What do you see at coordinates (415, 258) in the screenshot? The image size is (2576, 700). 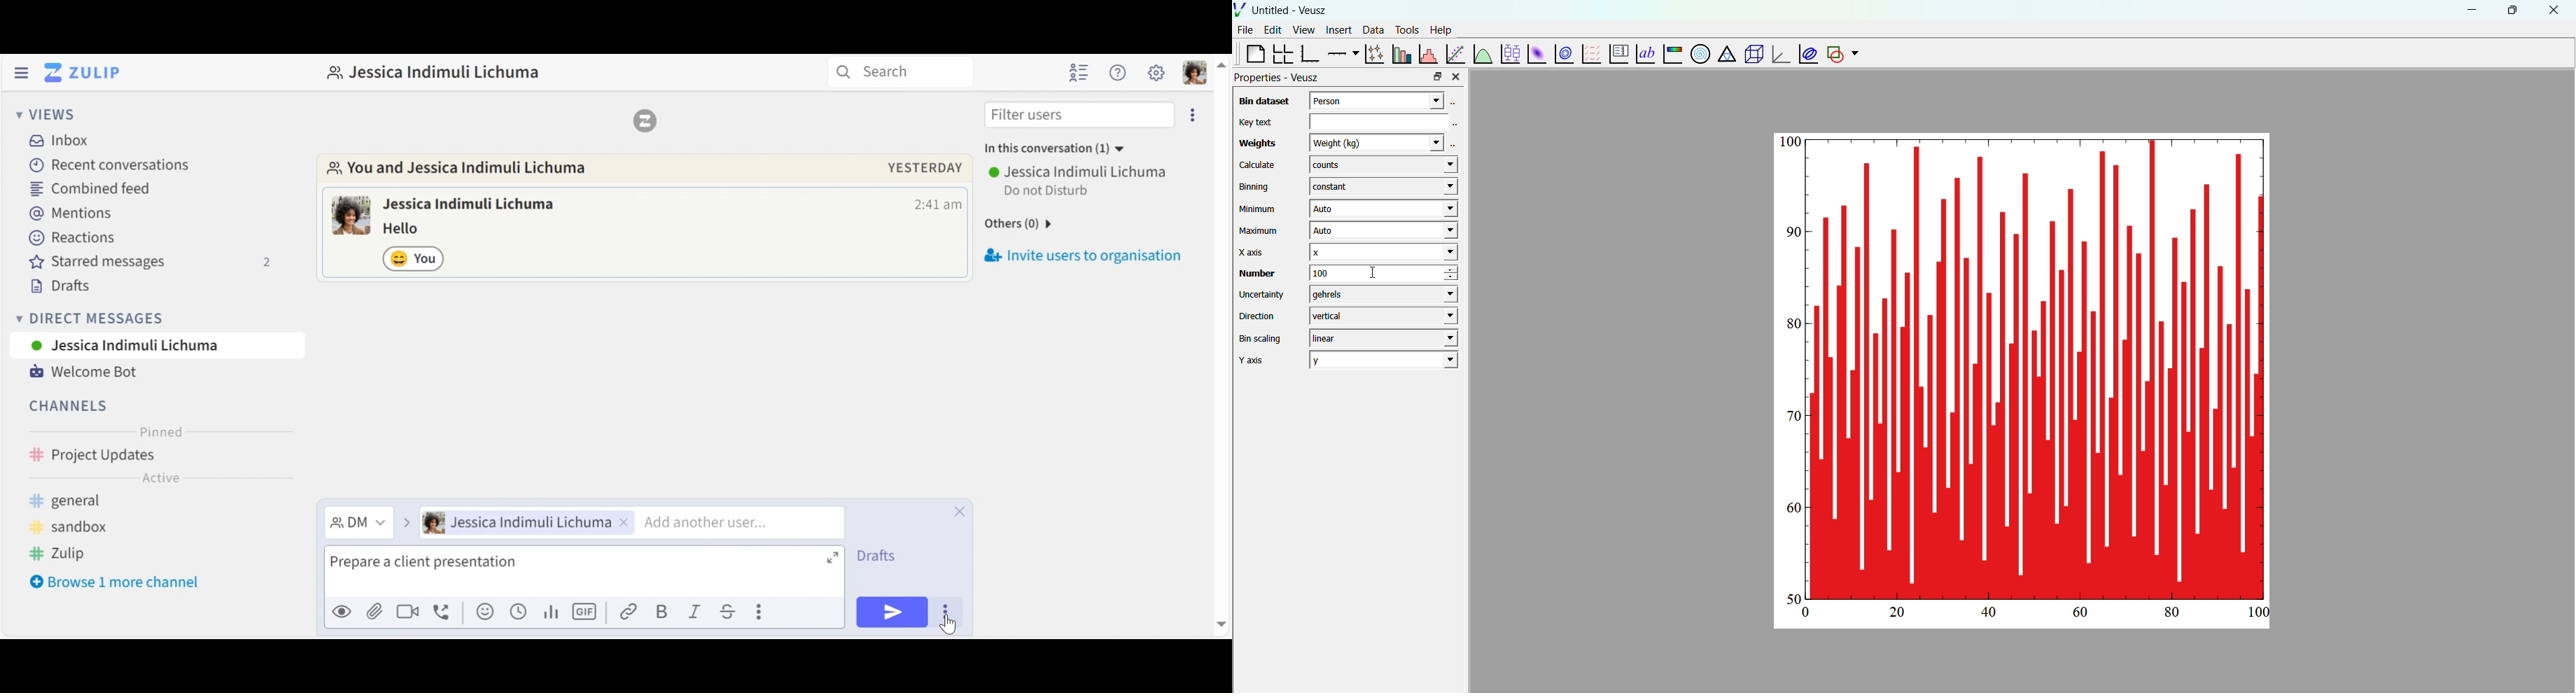 I see `Click to remove emoji reaction` at bounding box center [415, 258].